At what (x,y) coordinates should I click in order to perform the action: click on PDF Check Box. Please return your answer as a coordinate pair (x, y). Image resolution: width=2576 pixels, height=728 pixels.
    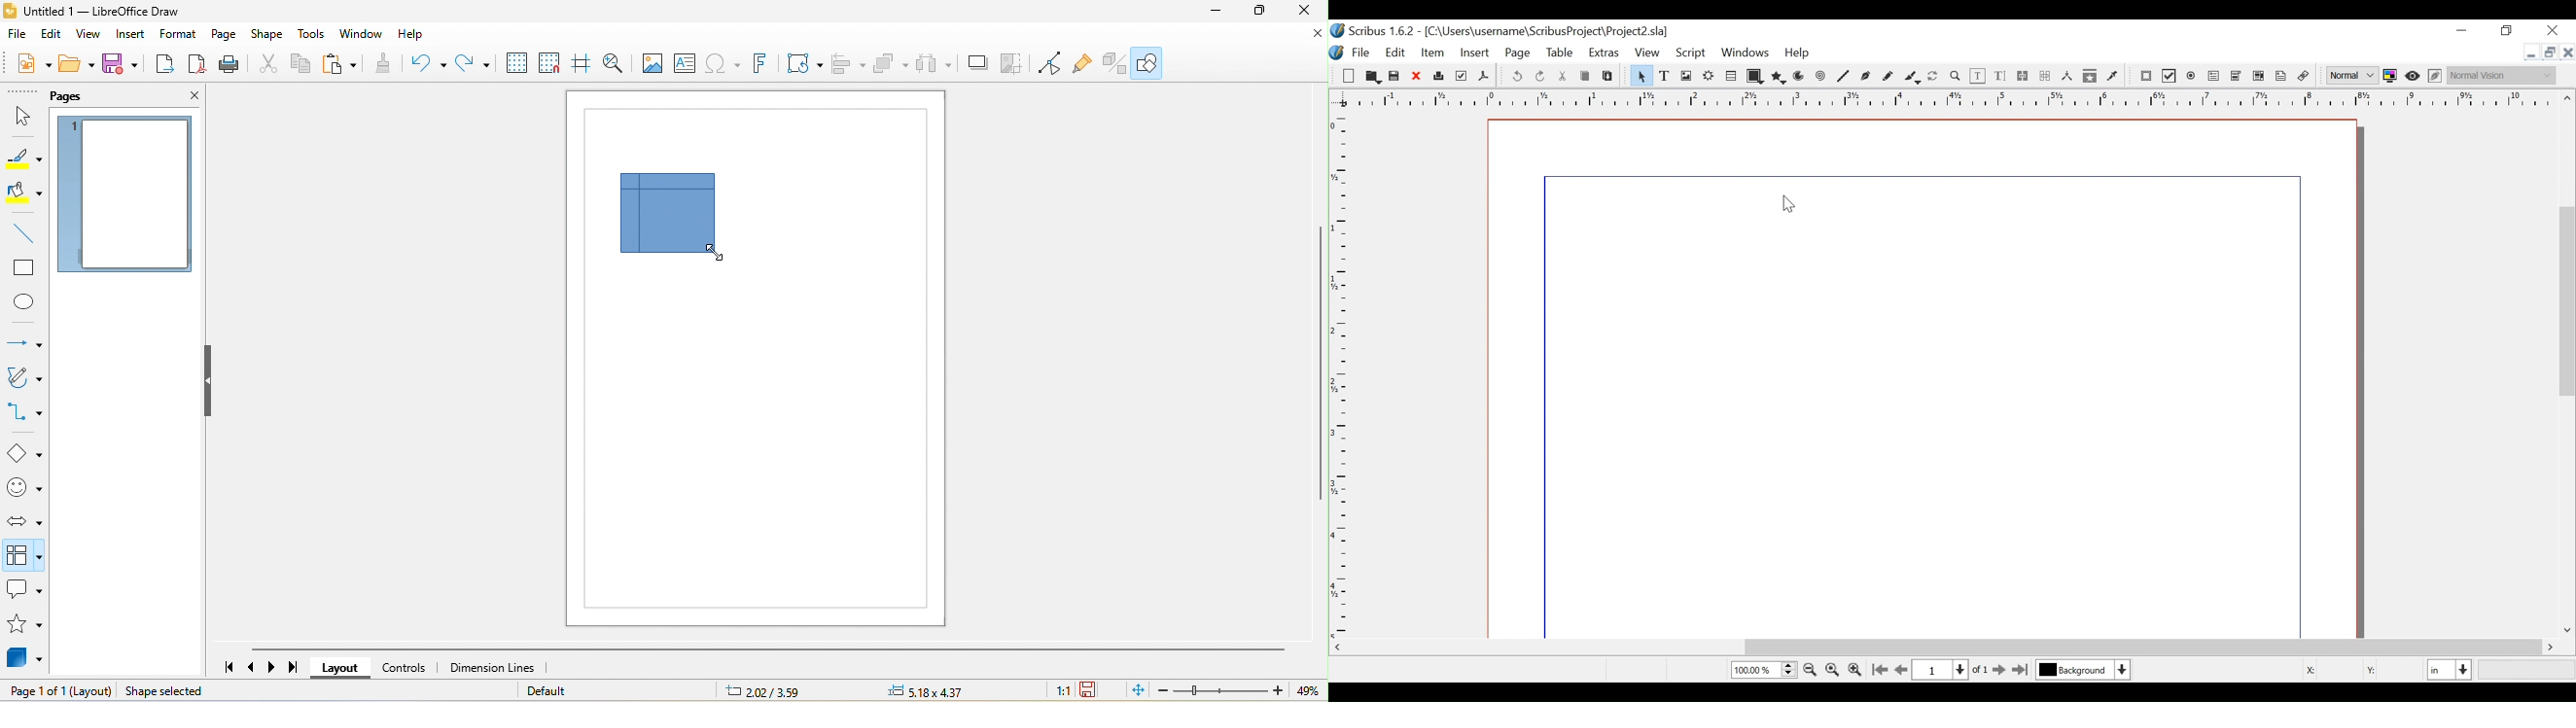
    Looking at the image, I should click on (2170, 77).